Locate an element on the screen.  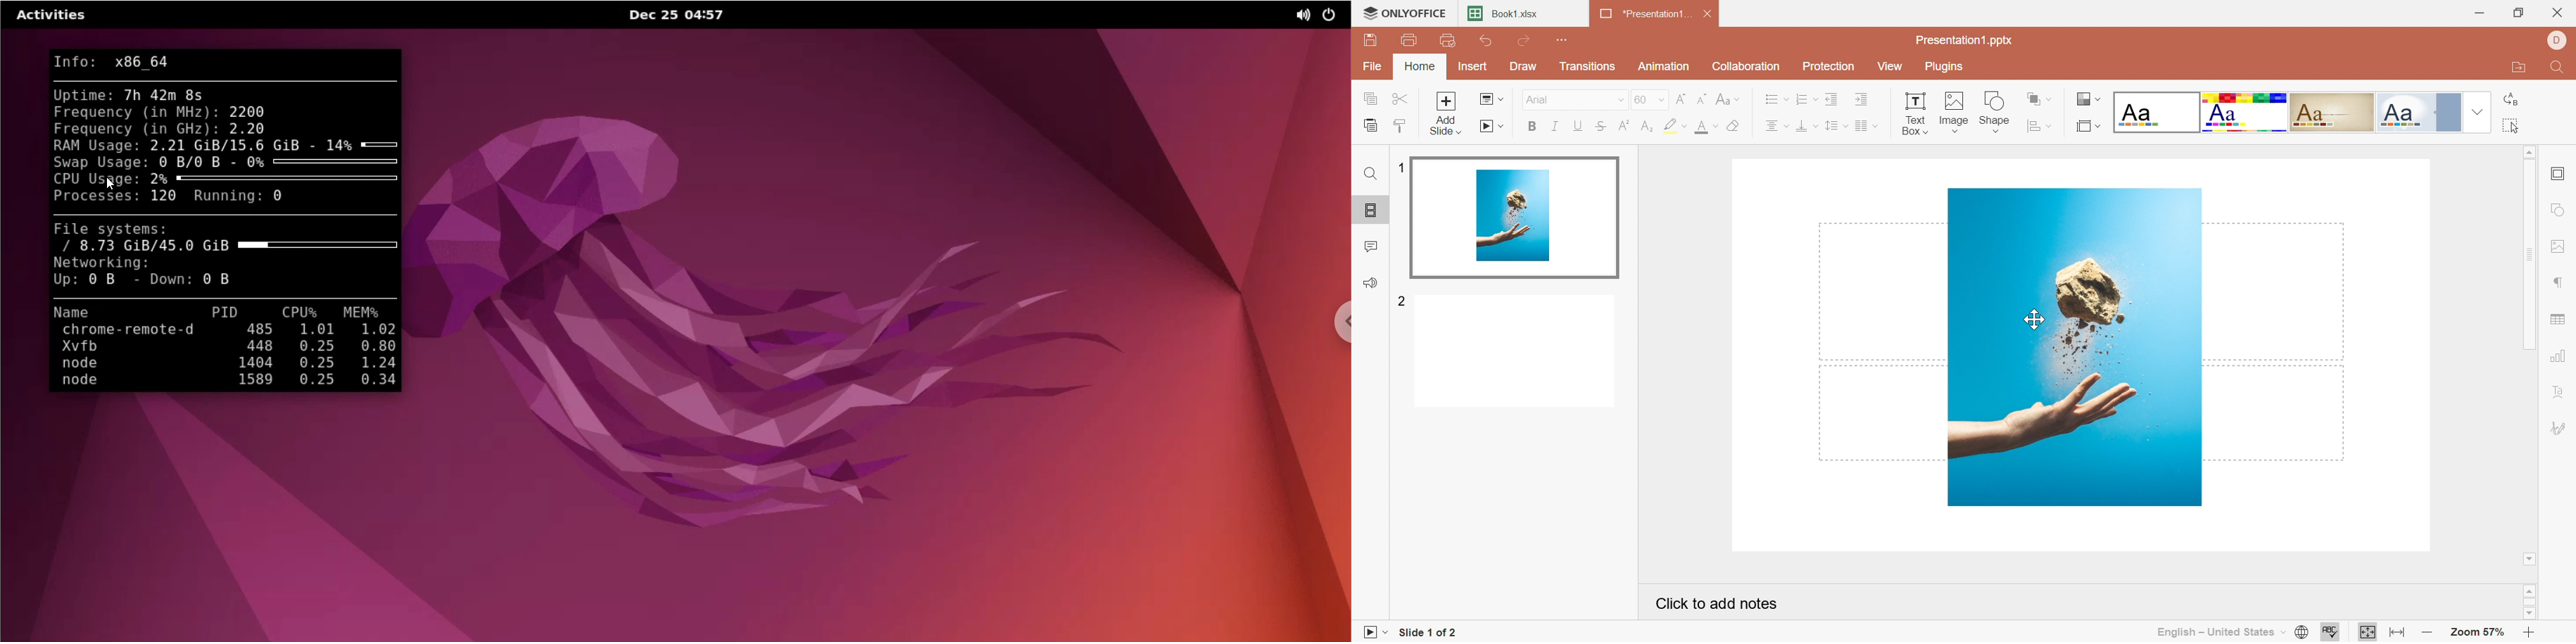
Slides is located at coordinates (1371, 211).